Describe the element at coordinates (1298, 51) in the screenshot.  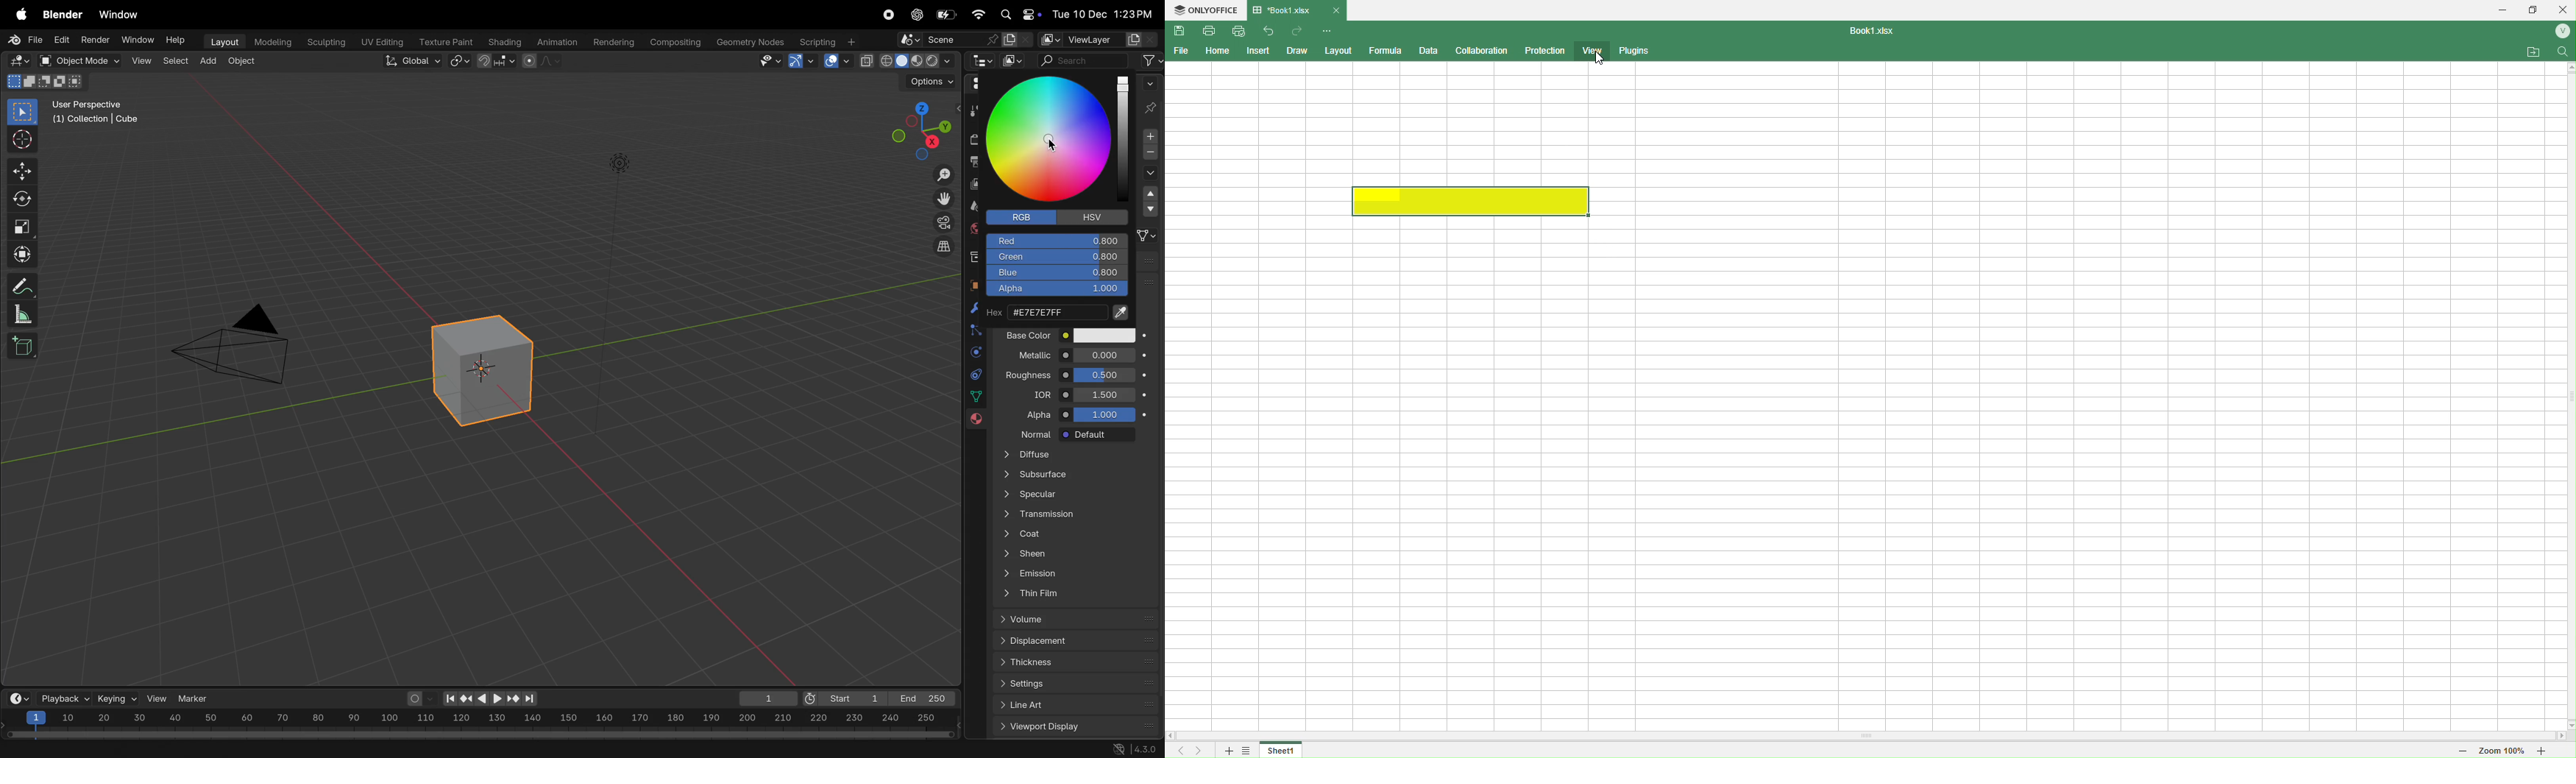
I see `Draw` at that location.